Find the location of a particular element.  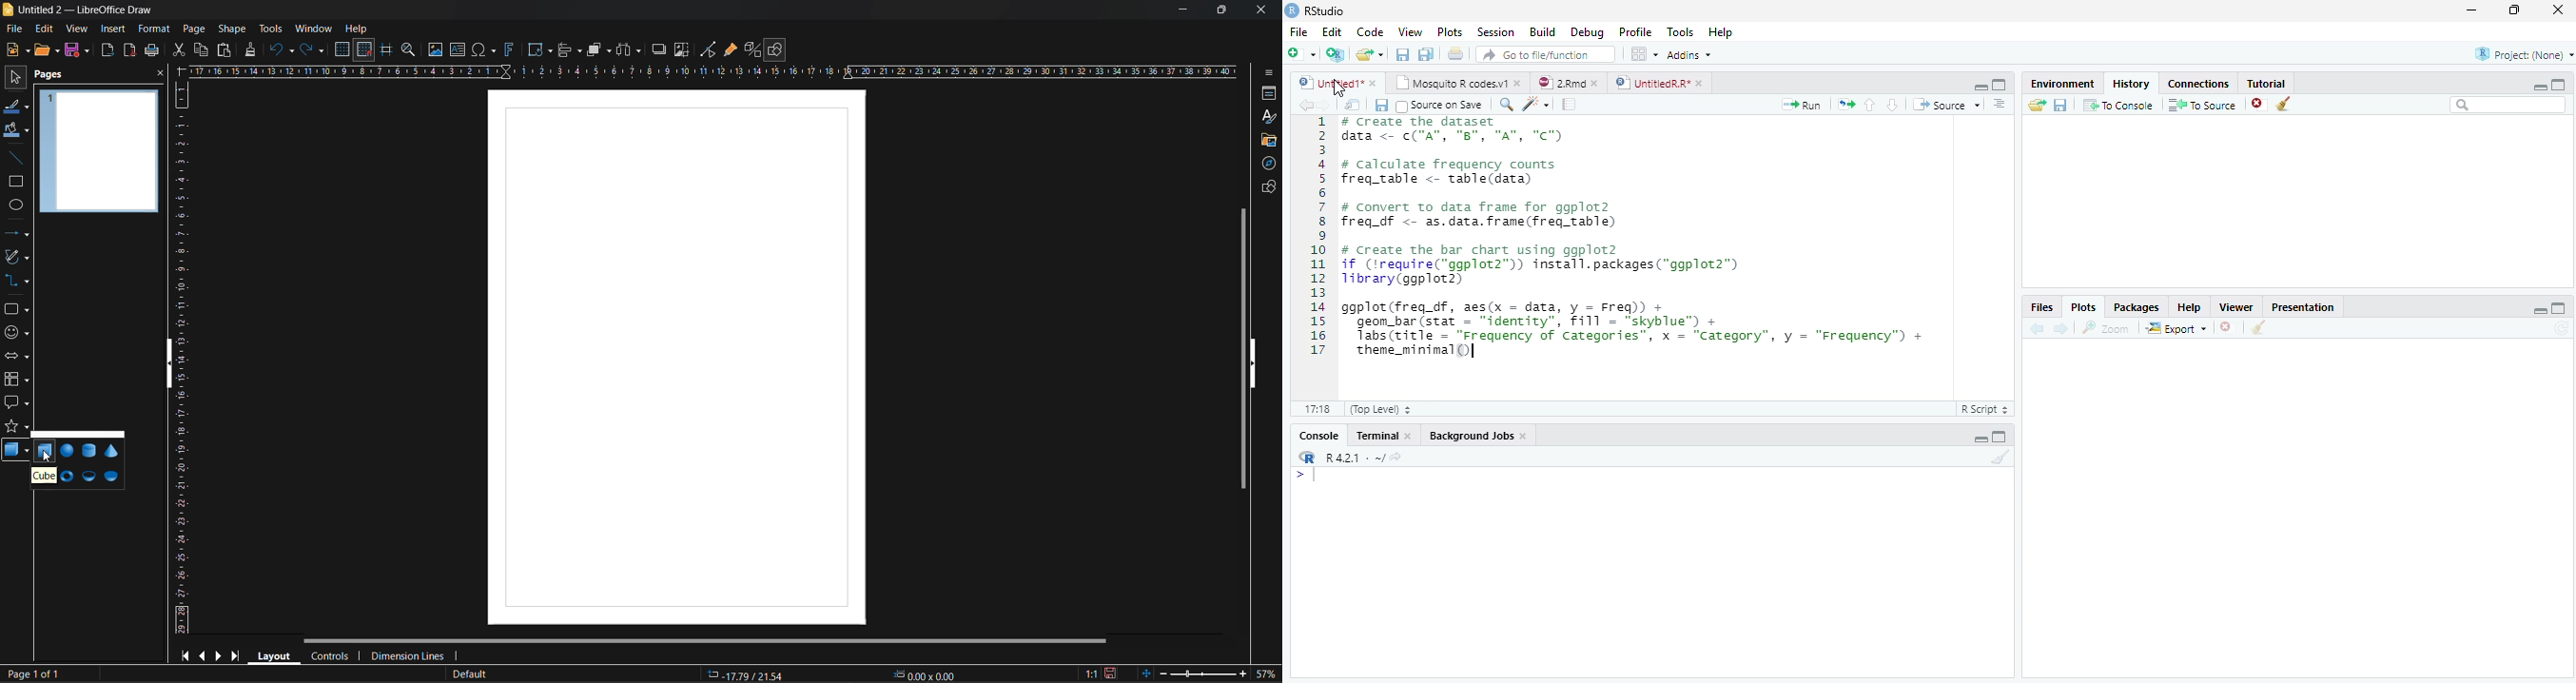

ellipse is located at coordinates (16, 206).